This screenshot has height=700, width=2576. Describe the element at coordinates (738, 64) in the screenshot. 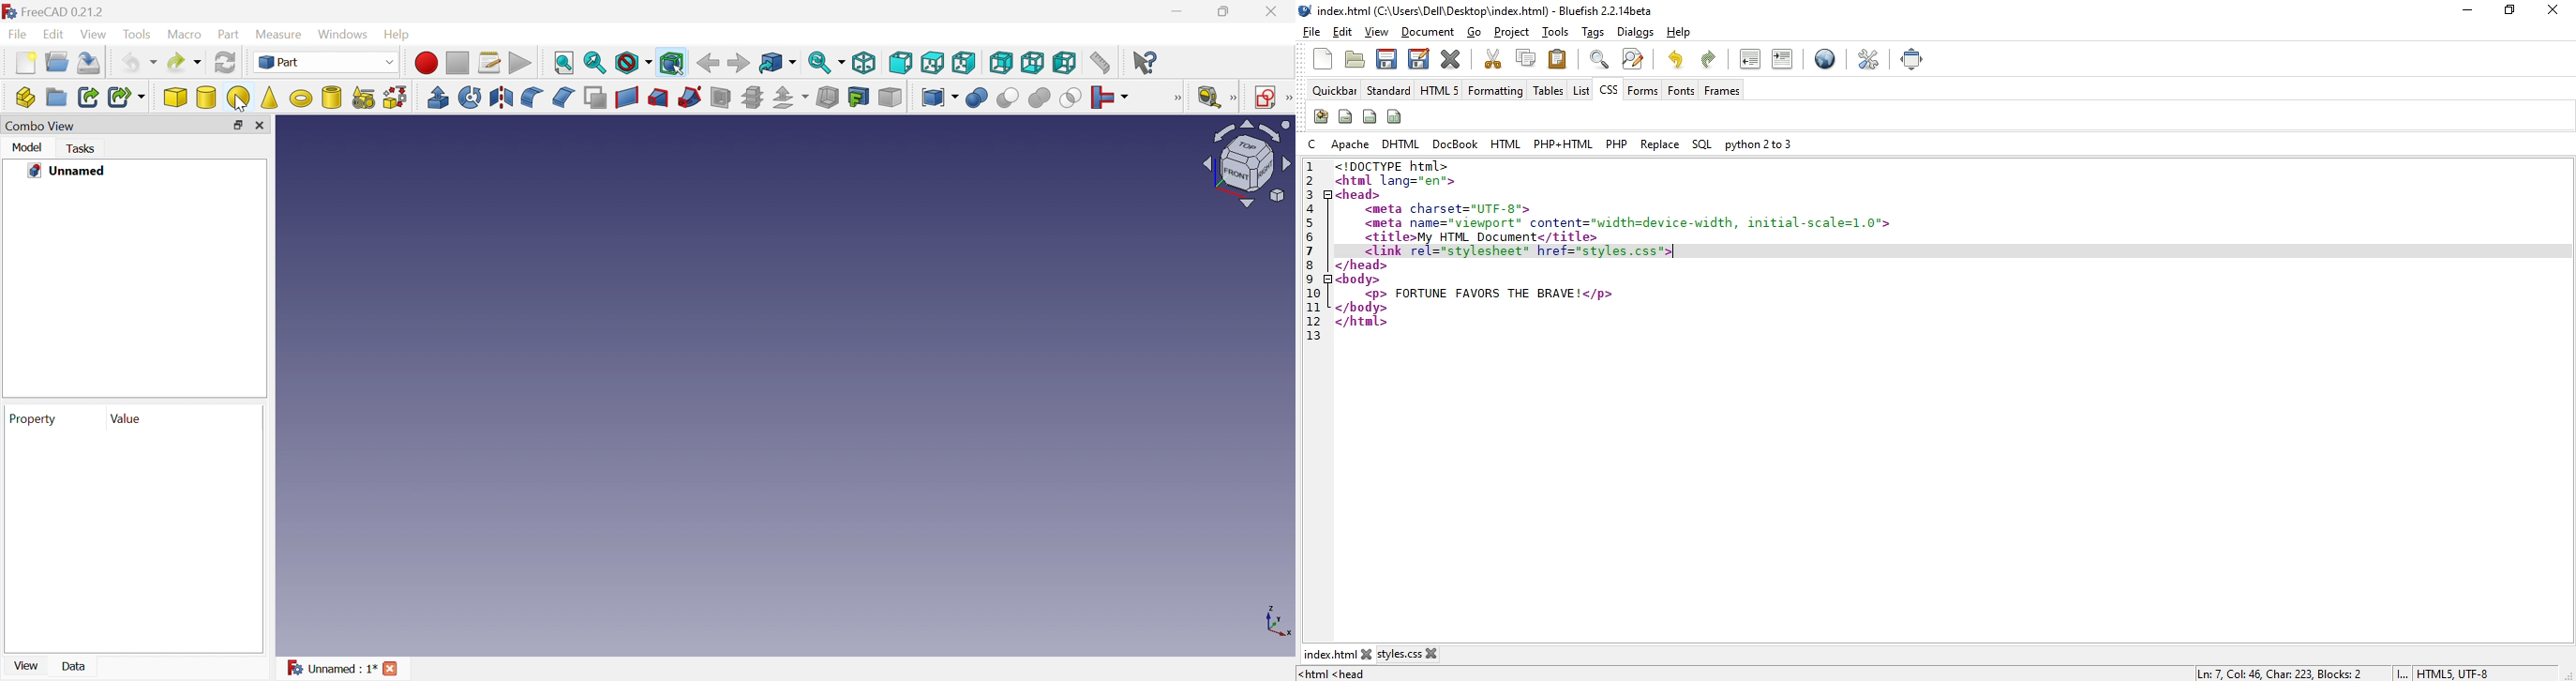

I see `Forward` at that location.